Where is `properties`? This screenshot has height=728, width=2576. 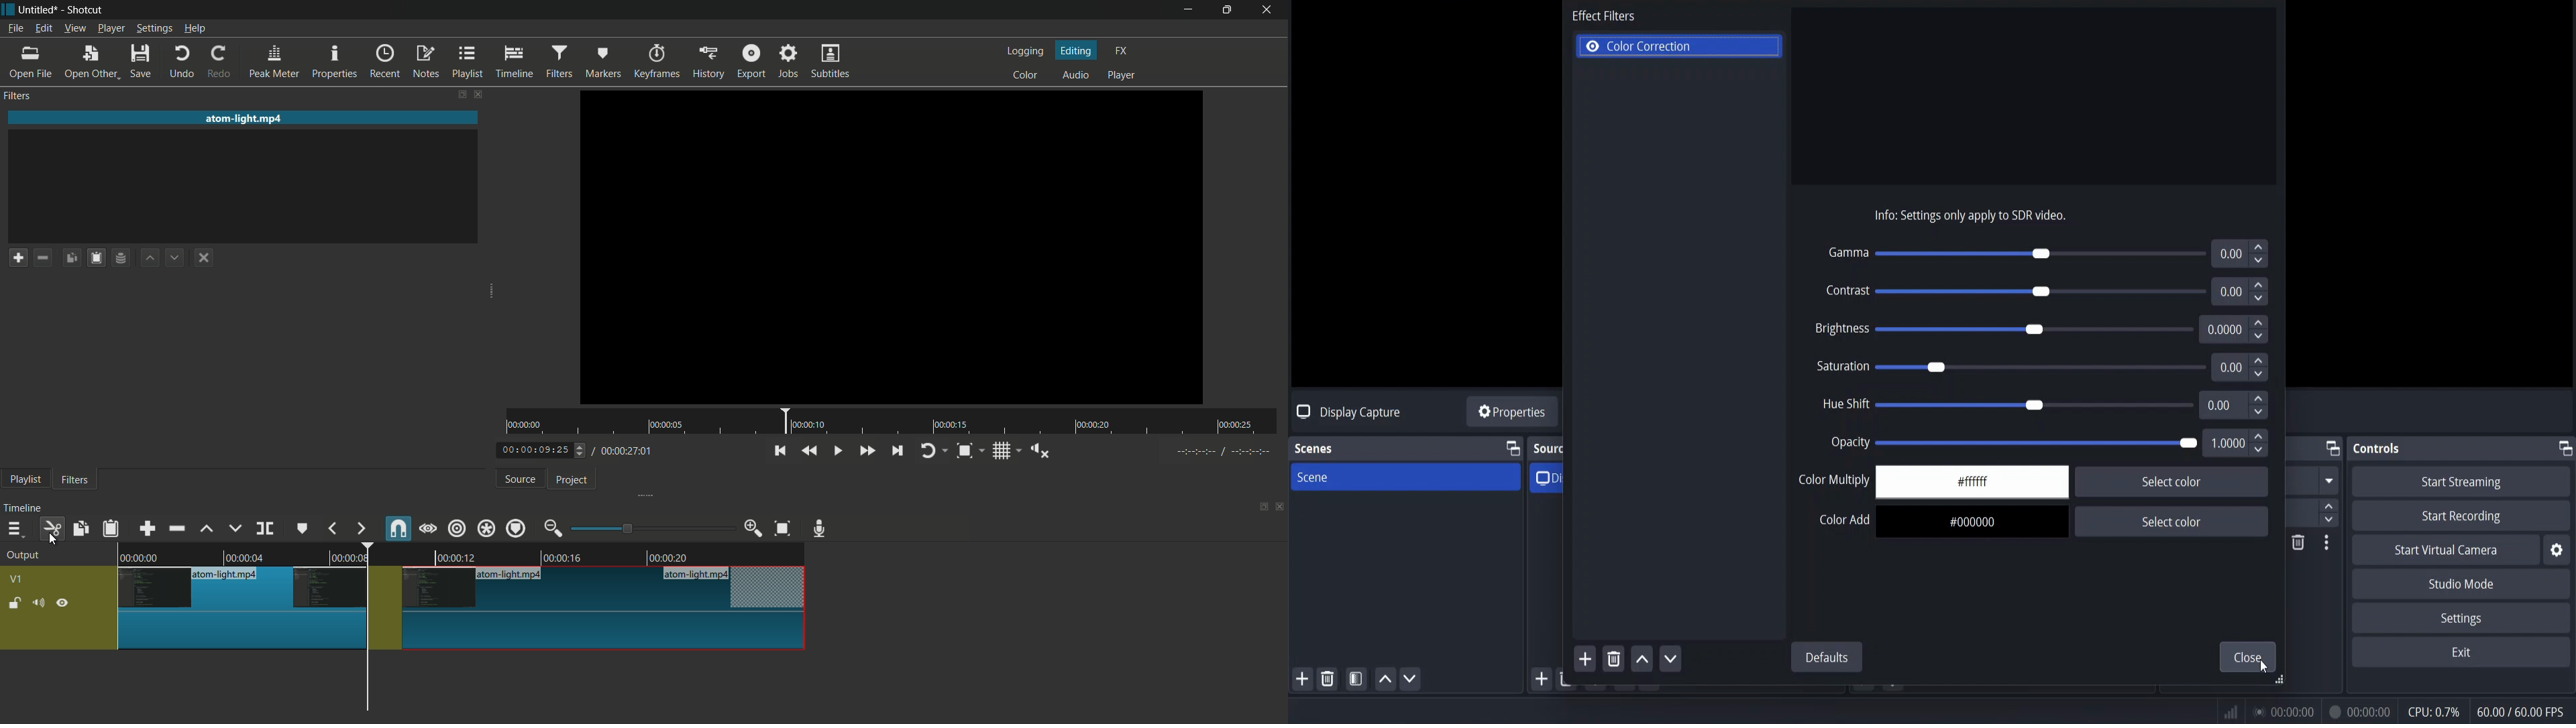 properties is located at coordinates (336, 62).